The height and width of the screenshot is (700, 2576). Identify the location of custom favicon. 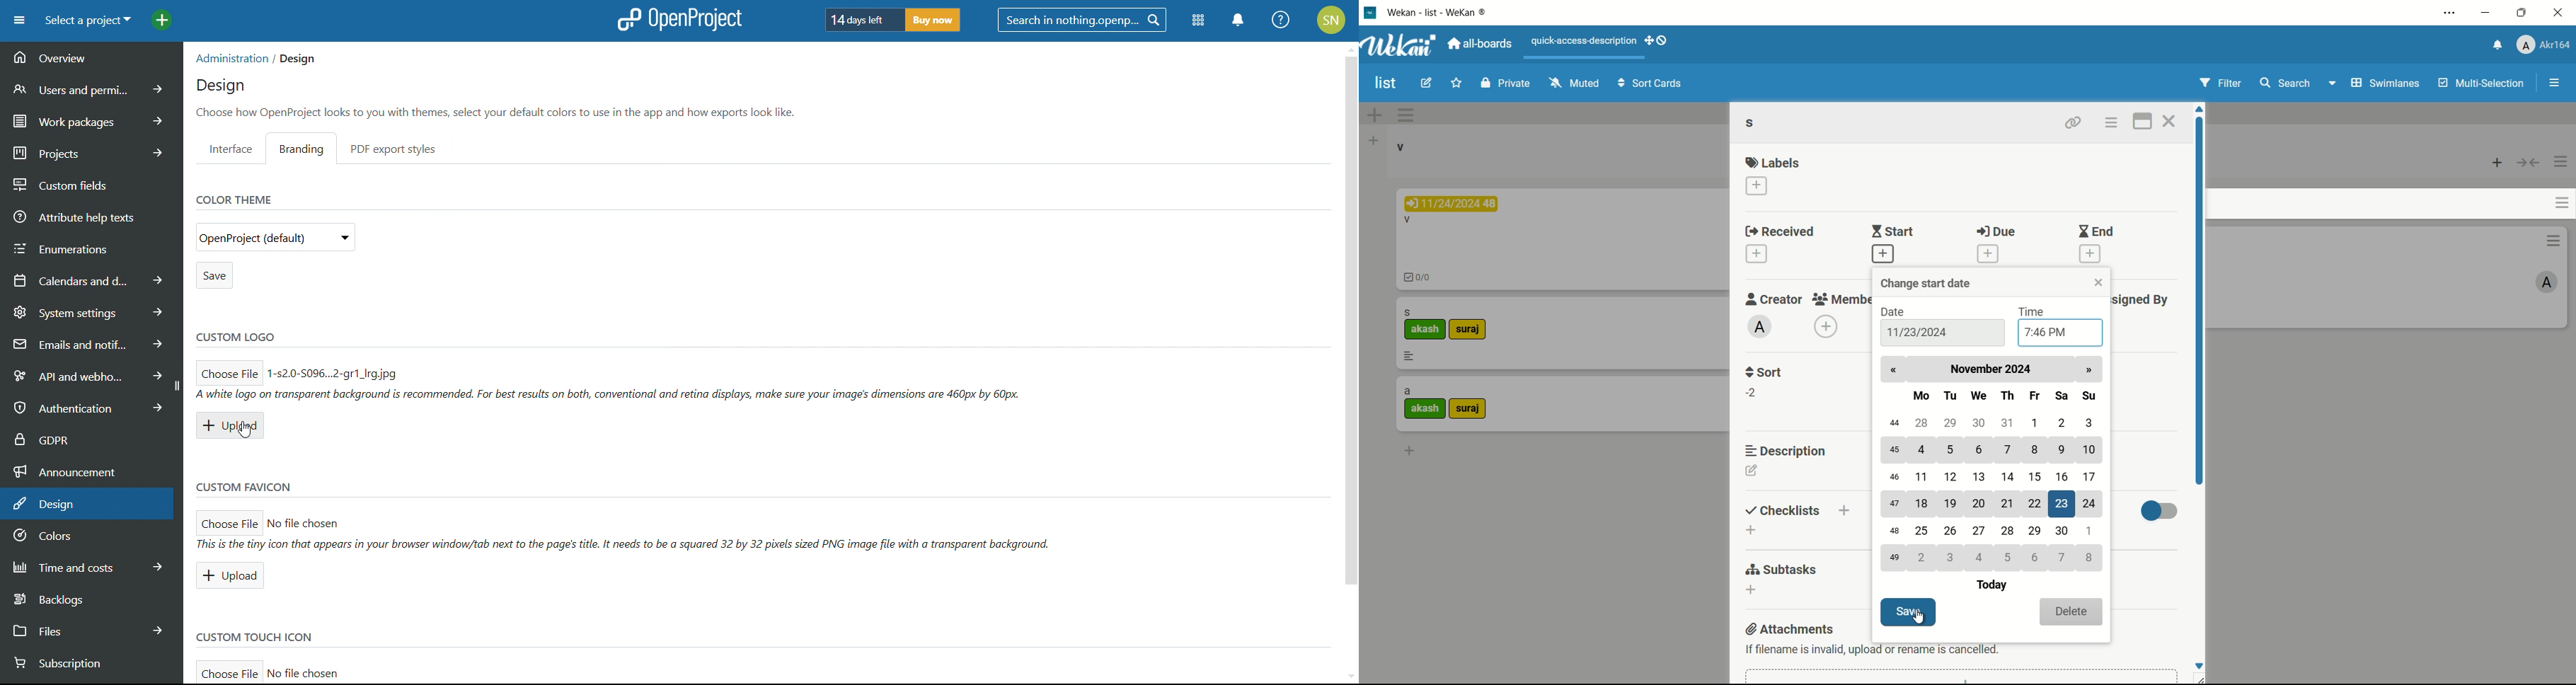
(244, 486).